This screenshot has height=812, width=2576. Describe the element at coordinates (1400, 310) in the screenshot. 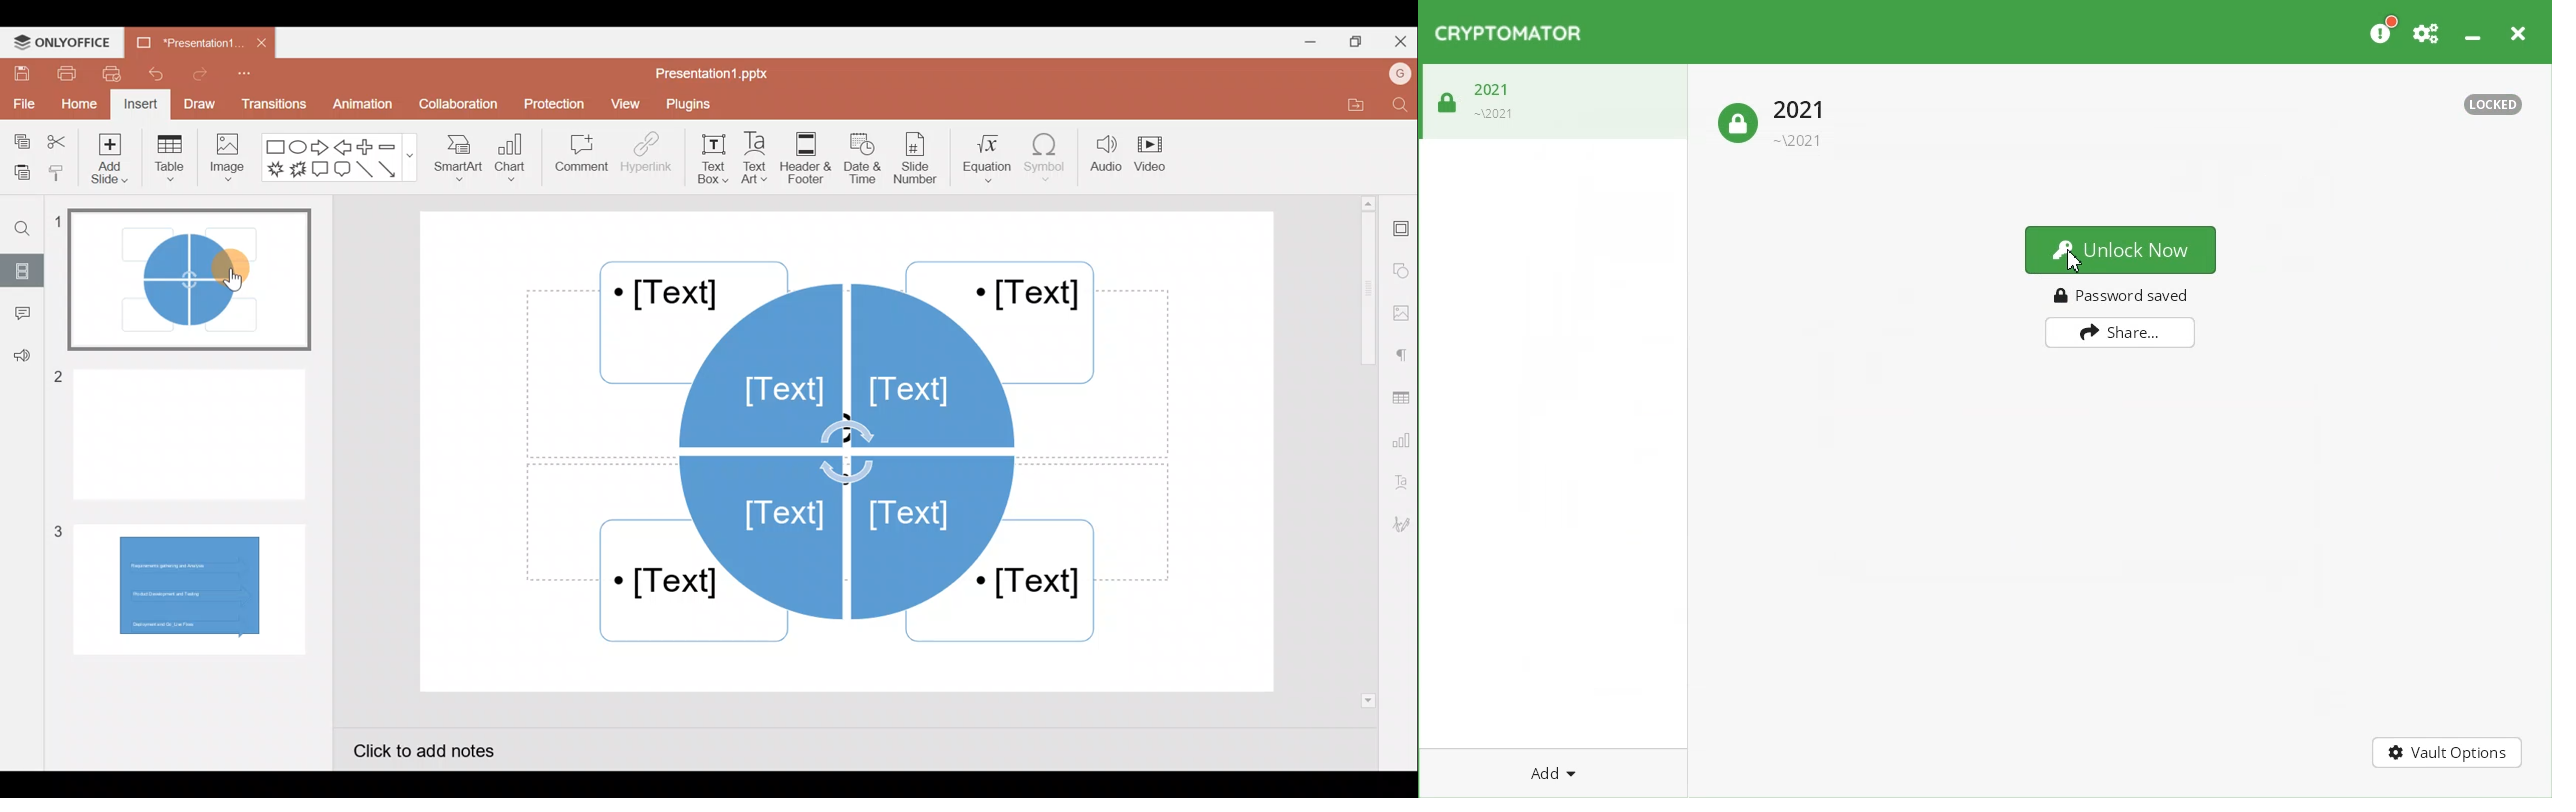

I see `Image settings` at that location.